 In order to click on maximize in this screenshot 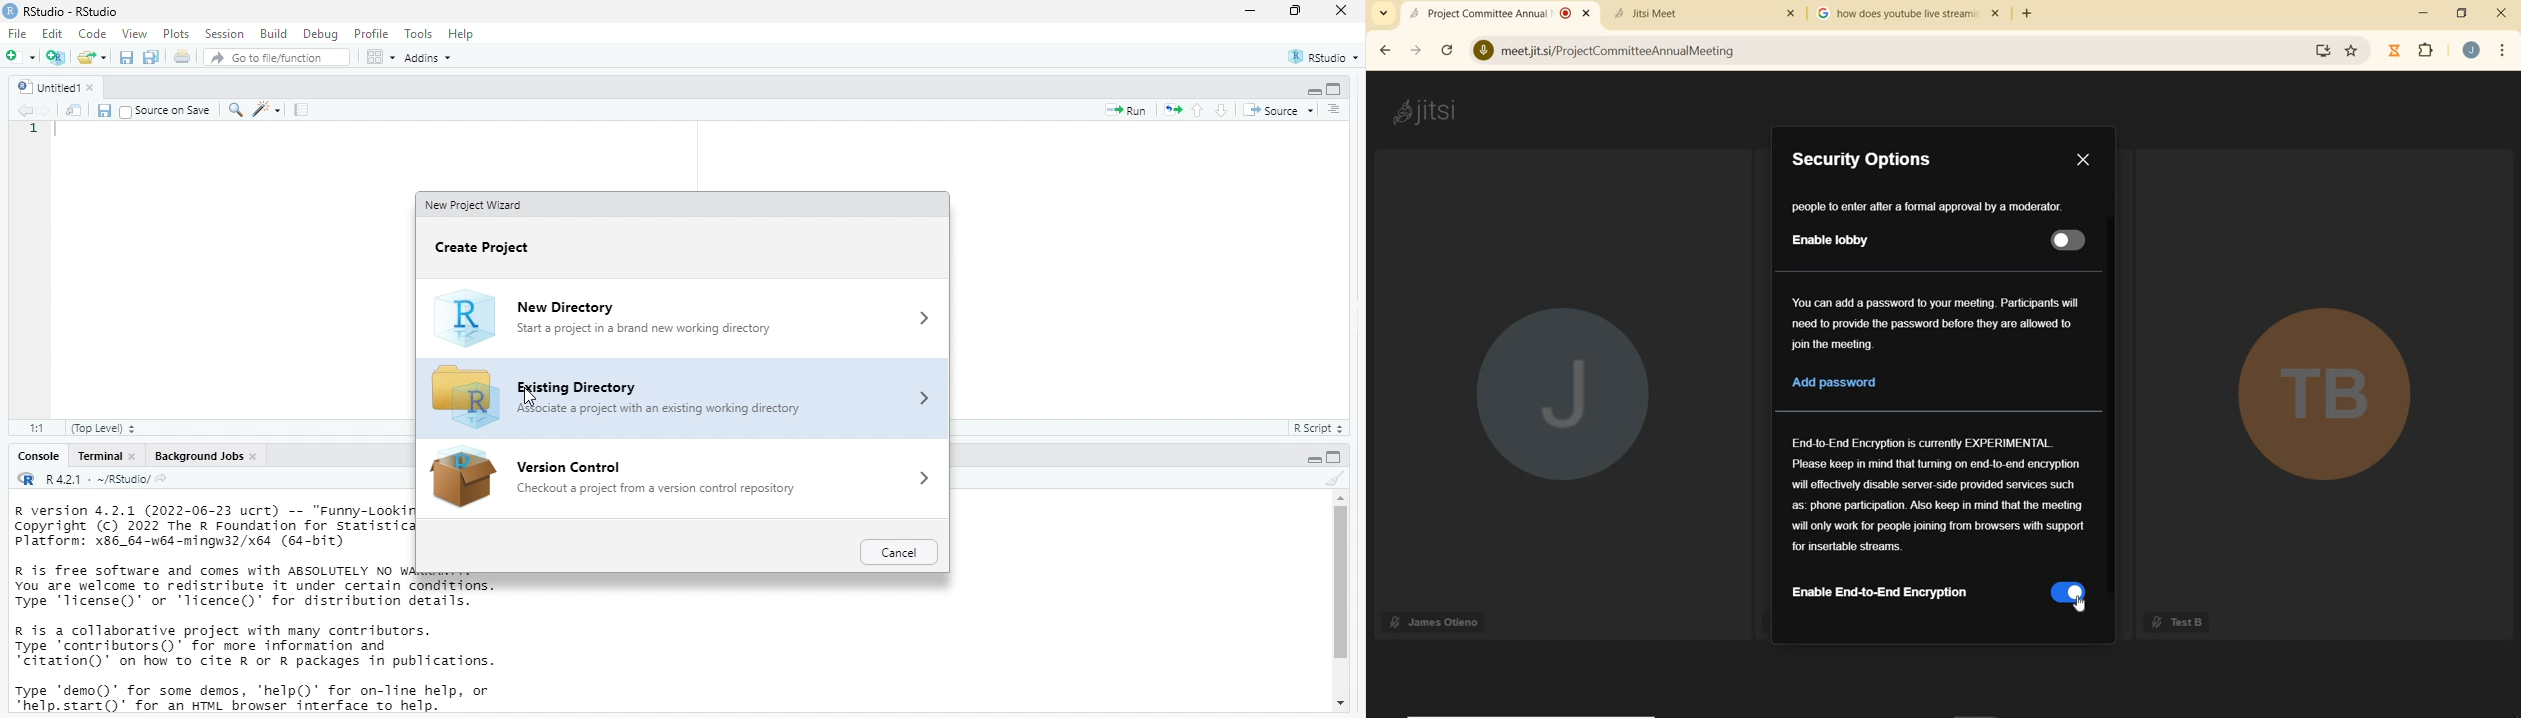, I will do `click(1342, 86)`.